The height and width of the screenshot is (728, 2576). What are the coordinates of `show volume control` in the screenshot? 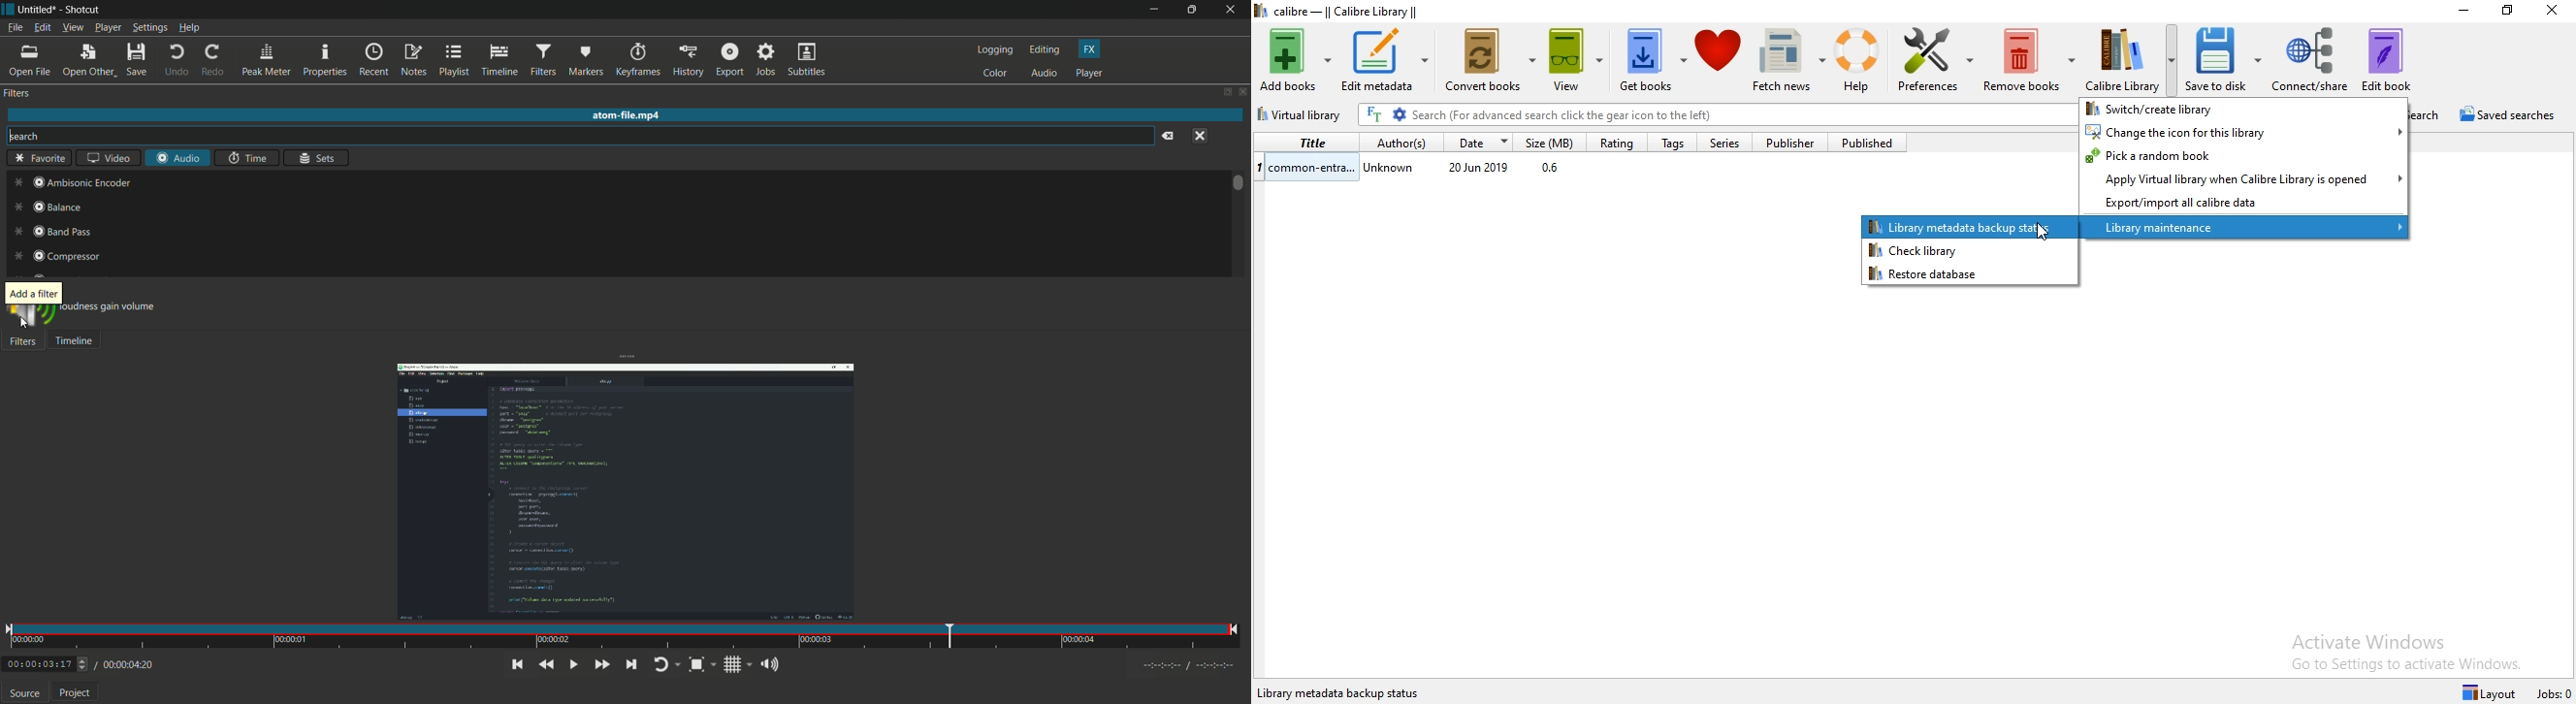 It's located at (774, 666).